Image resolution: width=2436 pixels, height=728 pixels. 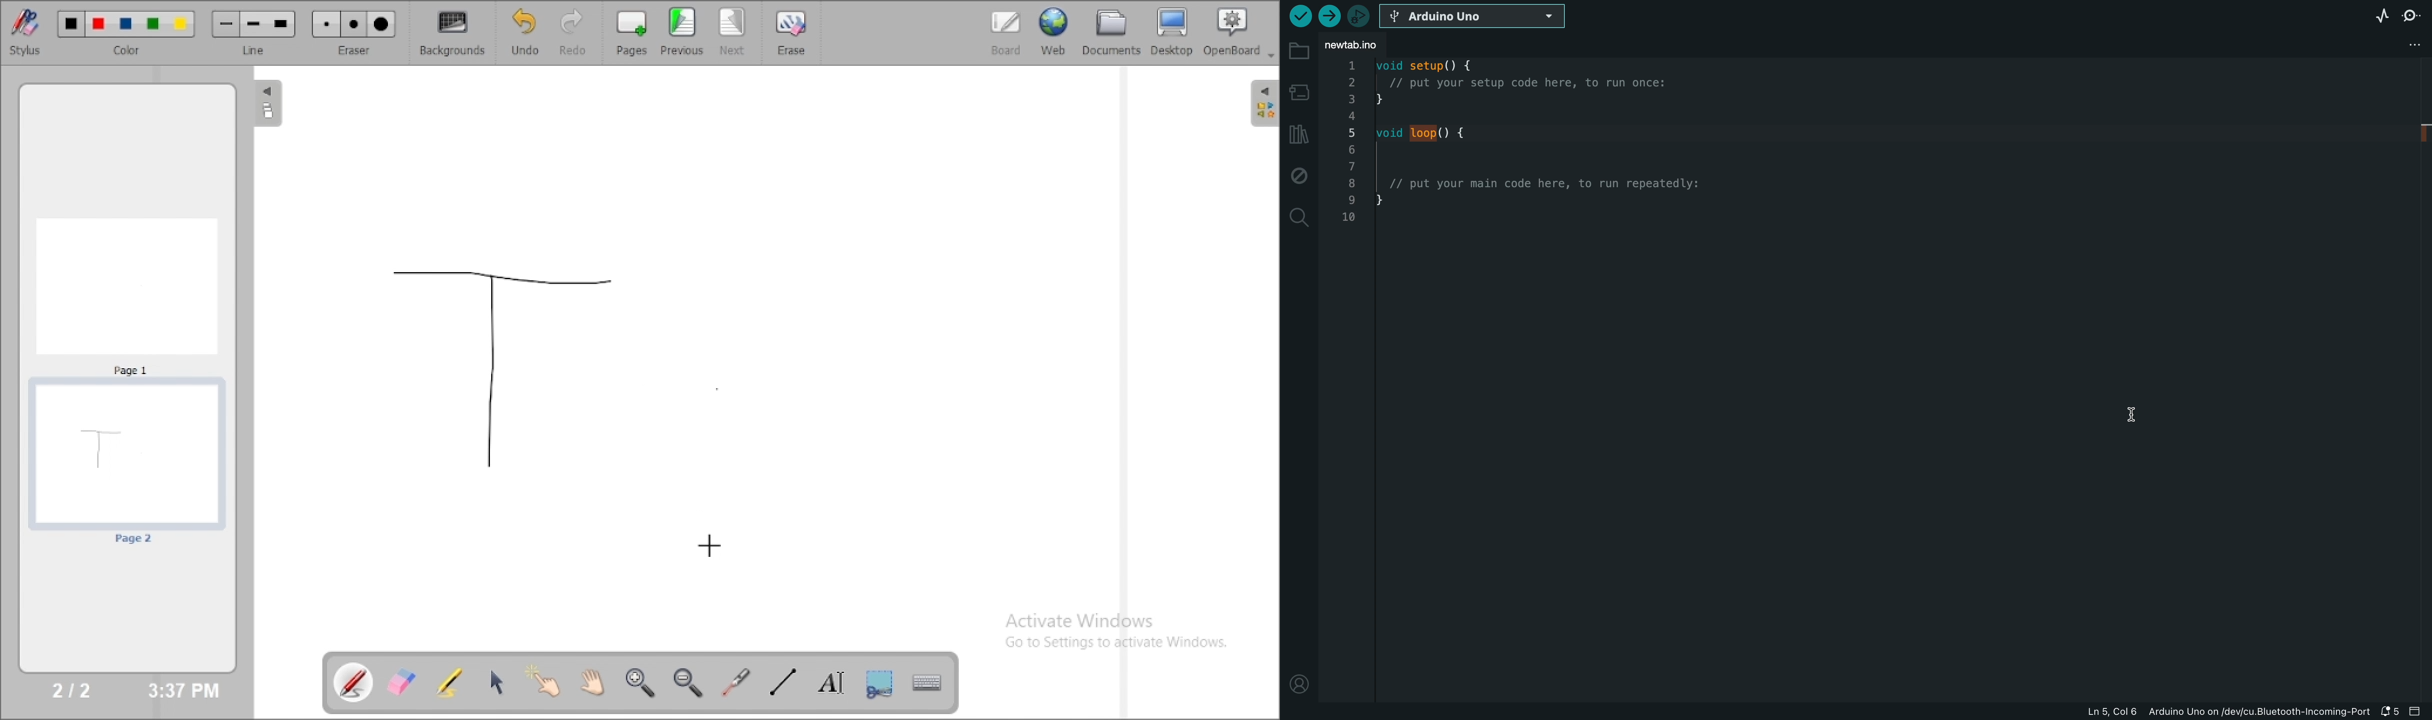 What do you see at coordinates (545, 681) in the screenshot?
I see `interact with items` at bounding box center [545, 681].